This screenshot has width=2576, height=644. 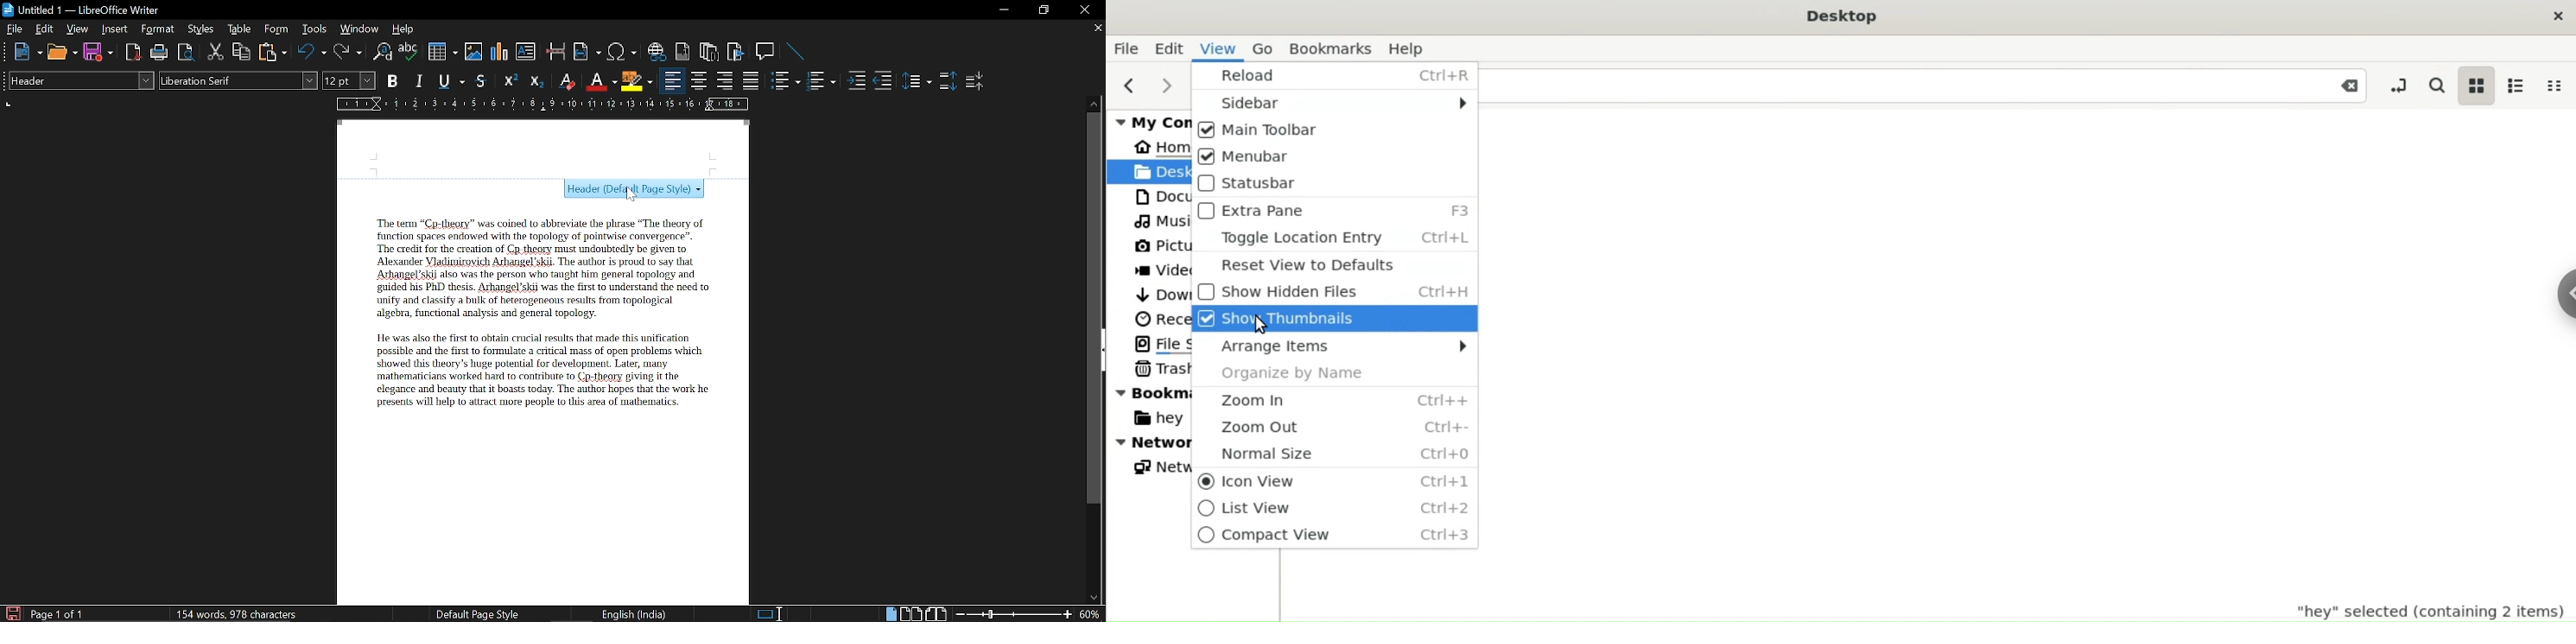 What do you see at coordinates (1332, 74) in the screenshot?
I see `Reload` at bounding box center [1332, 74].